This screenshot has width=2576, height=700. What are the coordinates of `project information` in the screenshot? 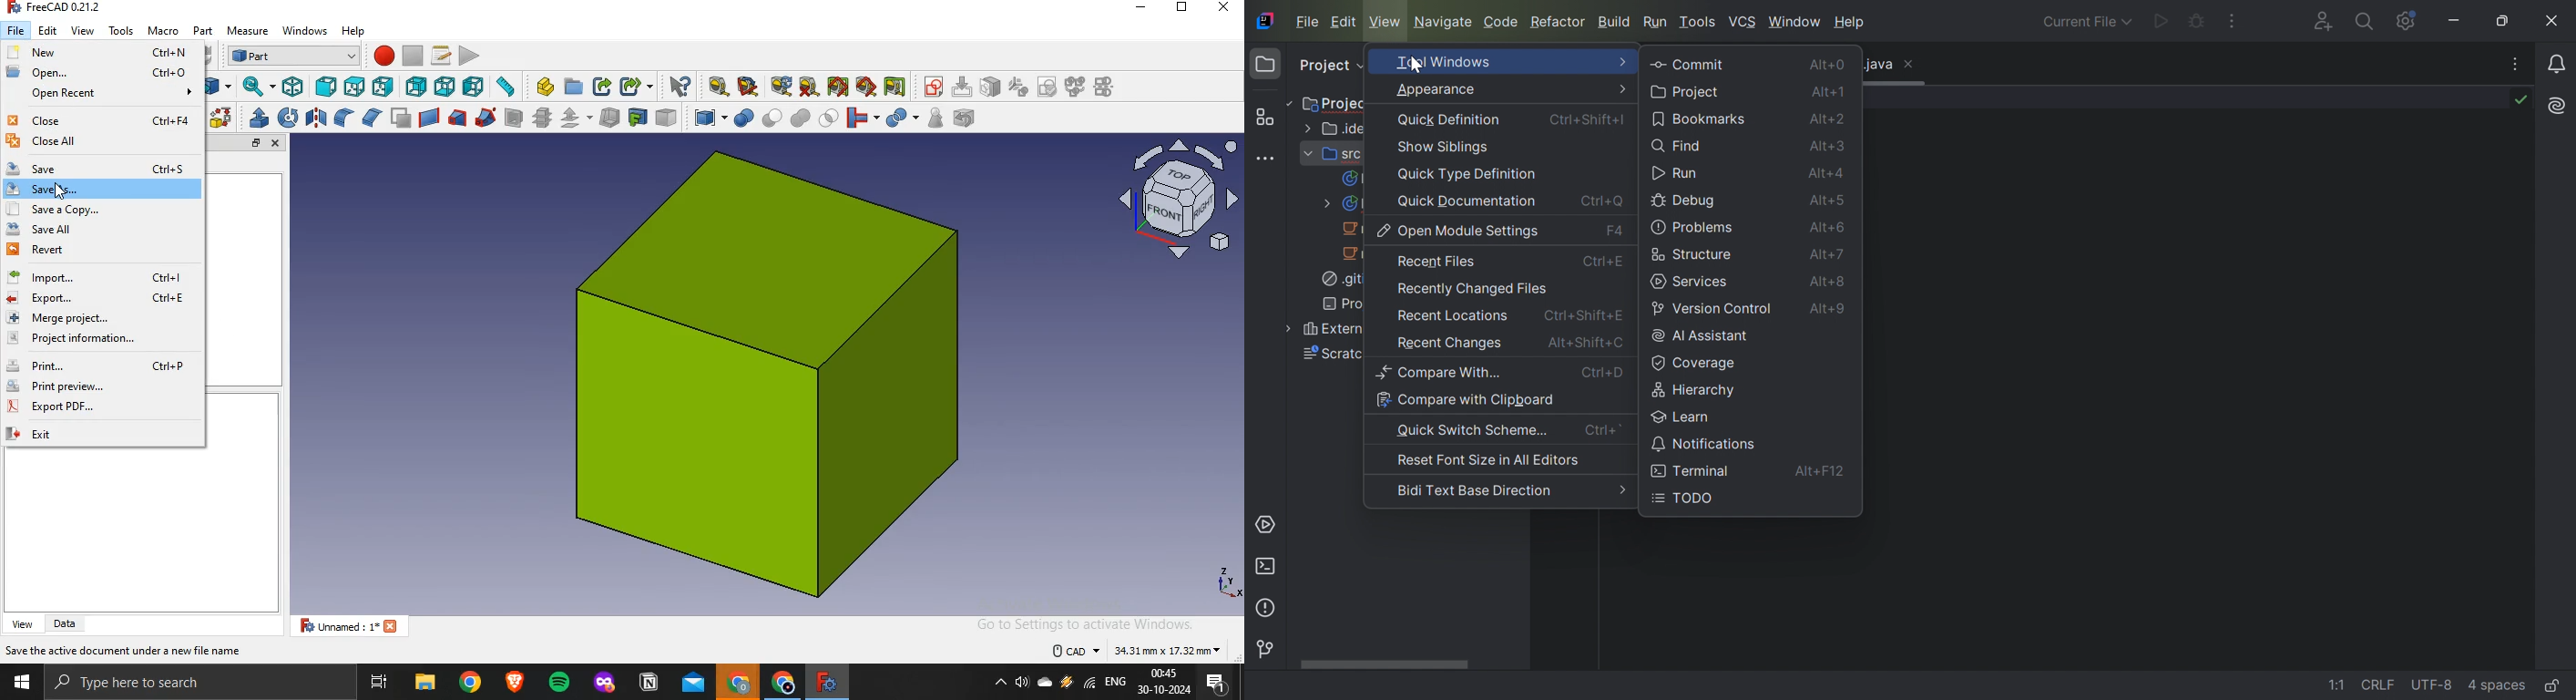 It's located at (101, 341).